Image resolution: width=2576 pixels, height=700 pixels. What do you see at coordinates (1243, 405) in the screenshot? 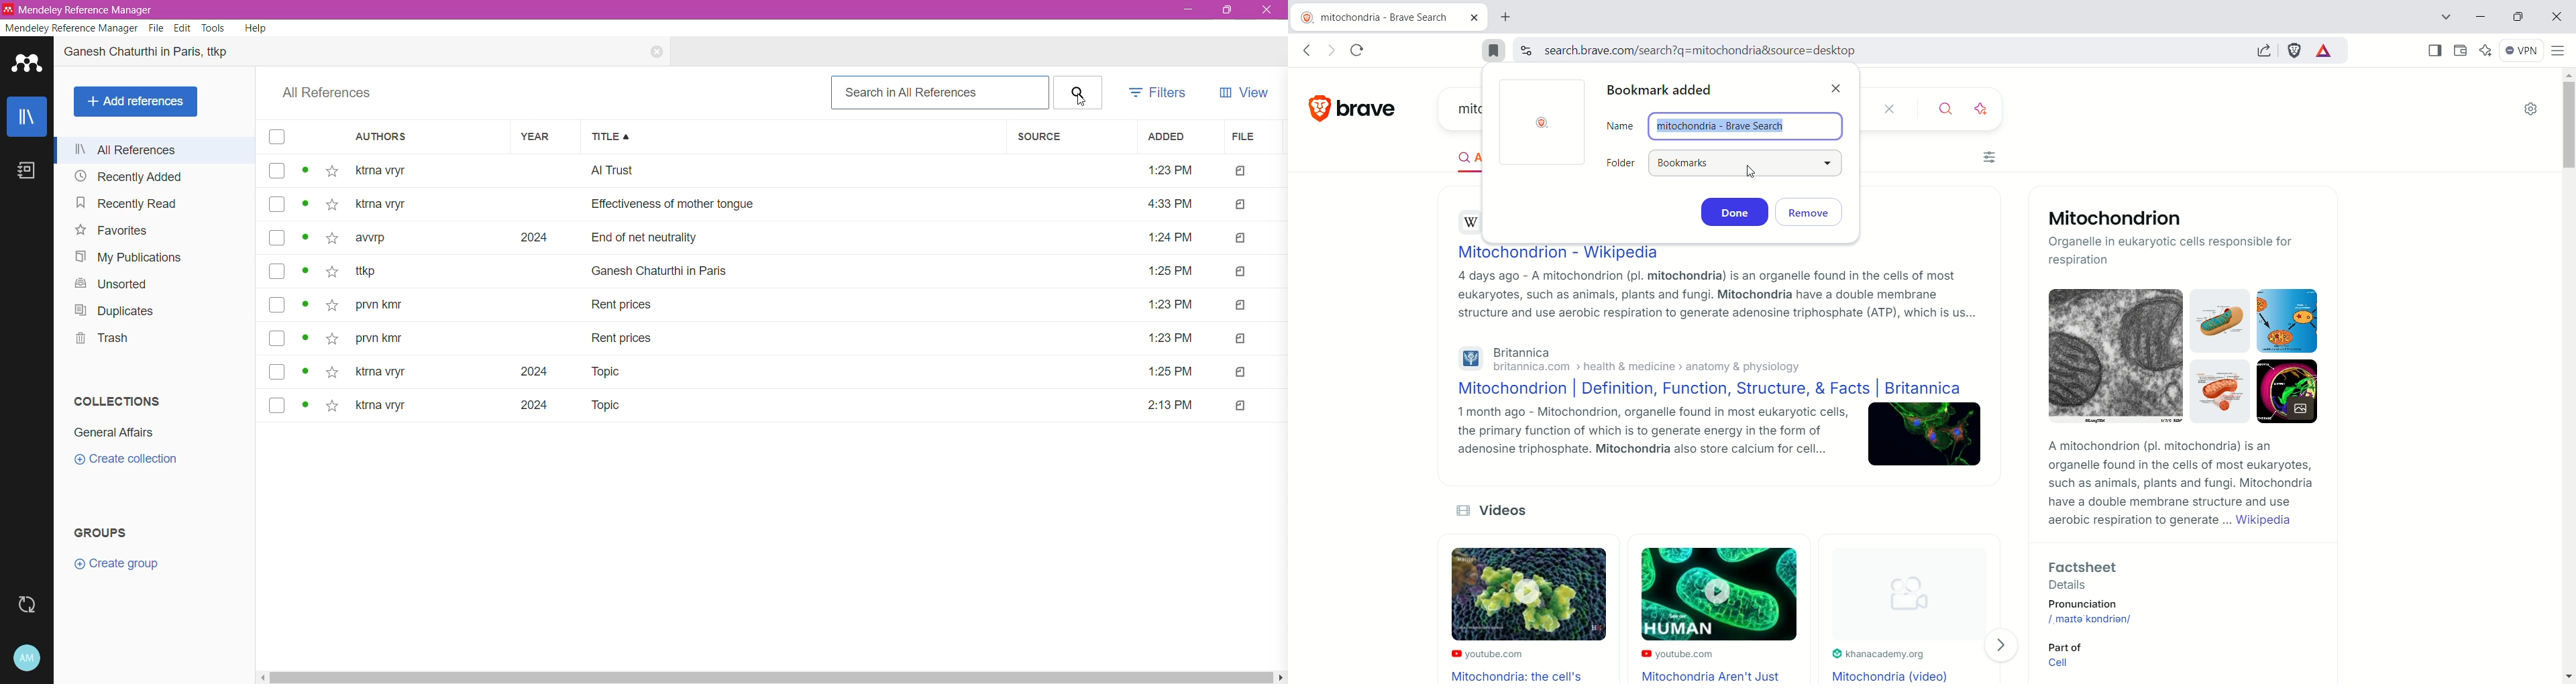
I see `file type` at bounding box center [1243, 405].